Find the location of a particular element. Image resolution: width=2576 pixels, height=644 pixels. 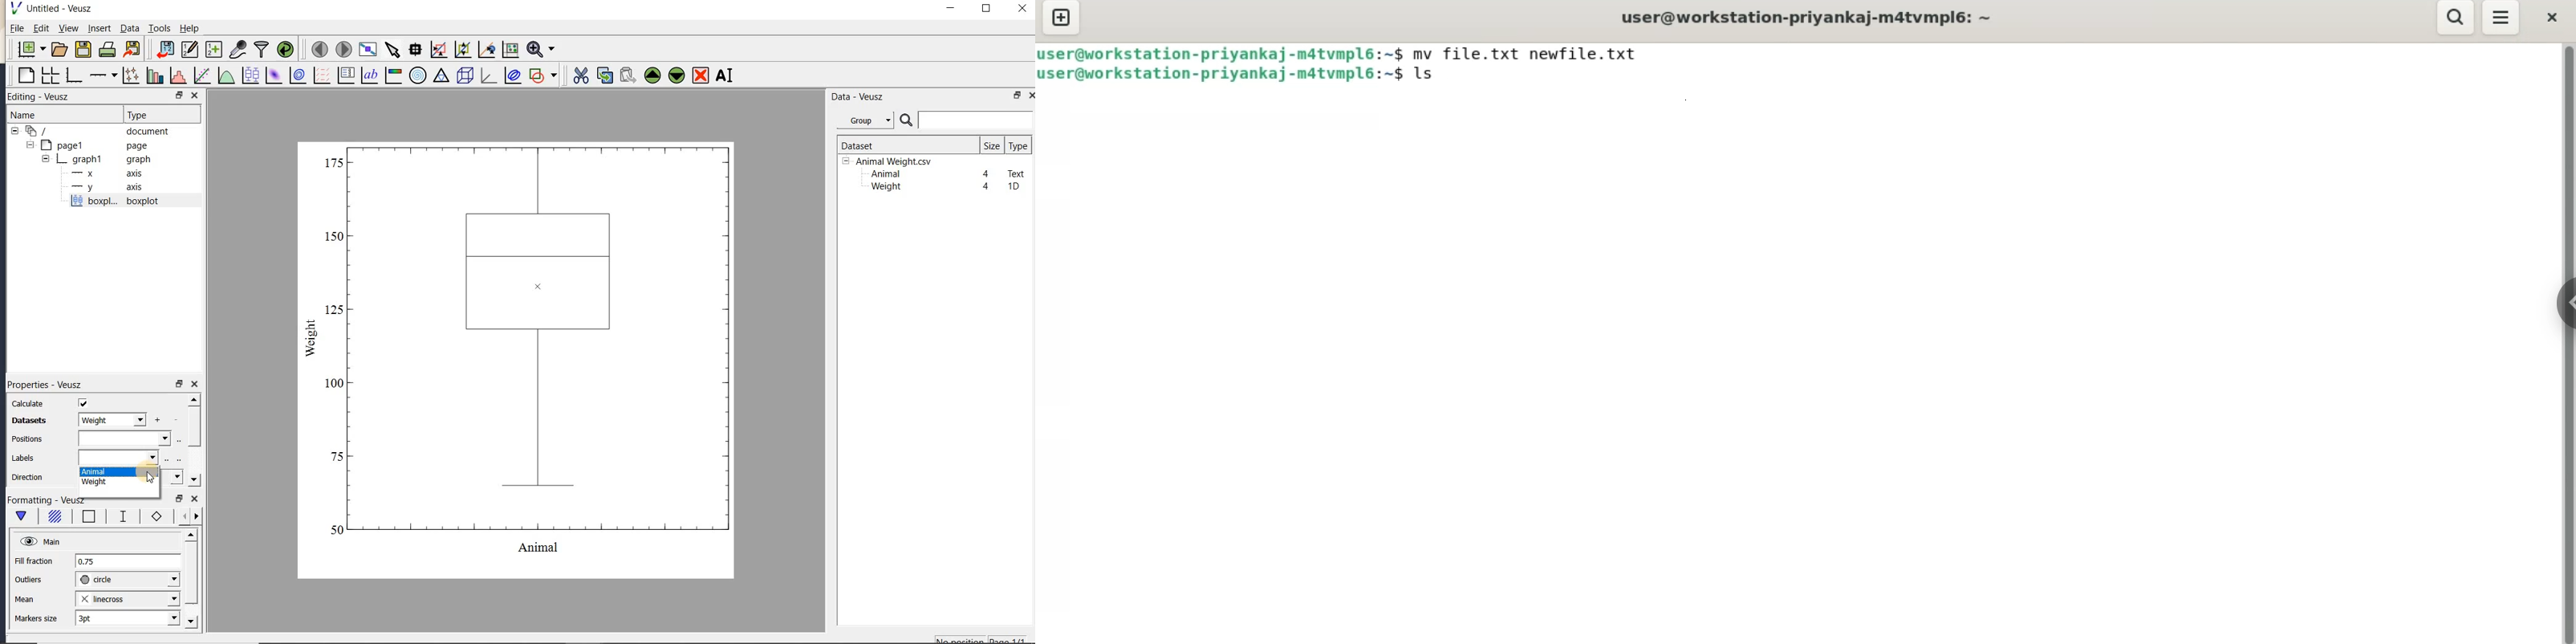

ternary graph is located at coordinates (441, 77).